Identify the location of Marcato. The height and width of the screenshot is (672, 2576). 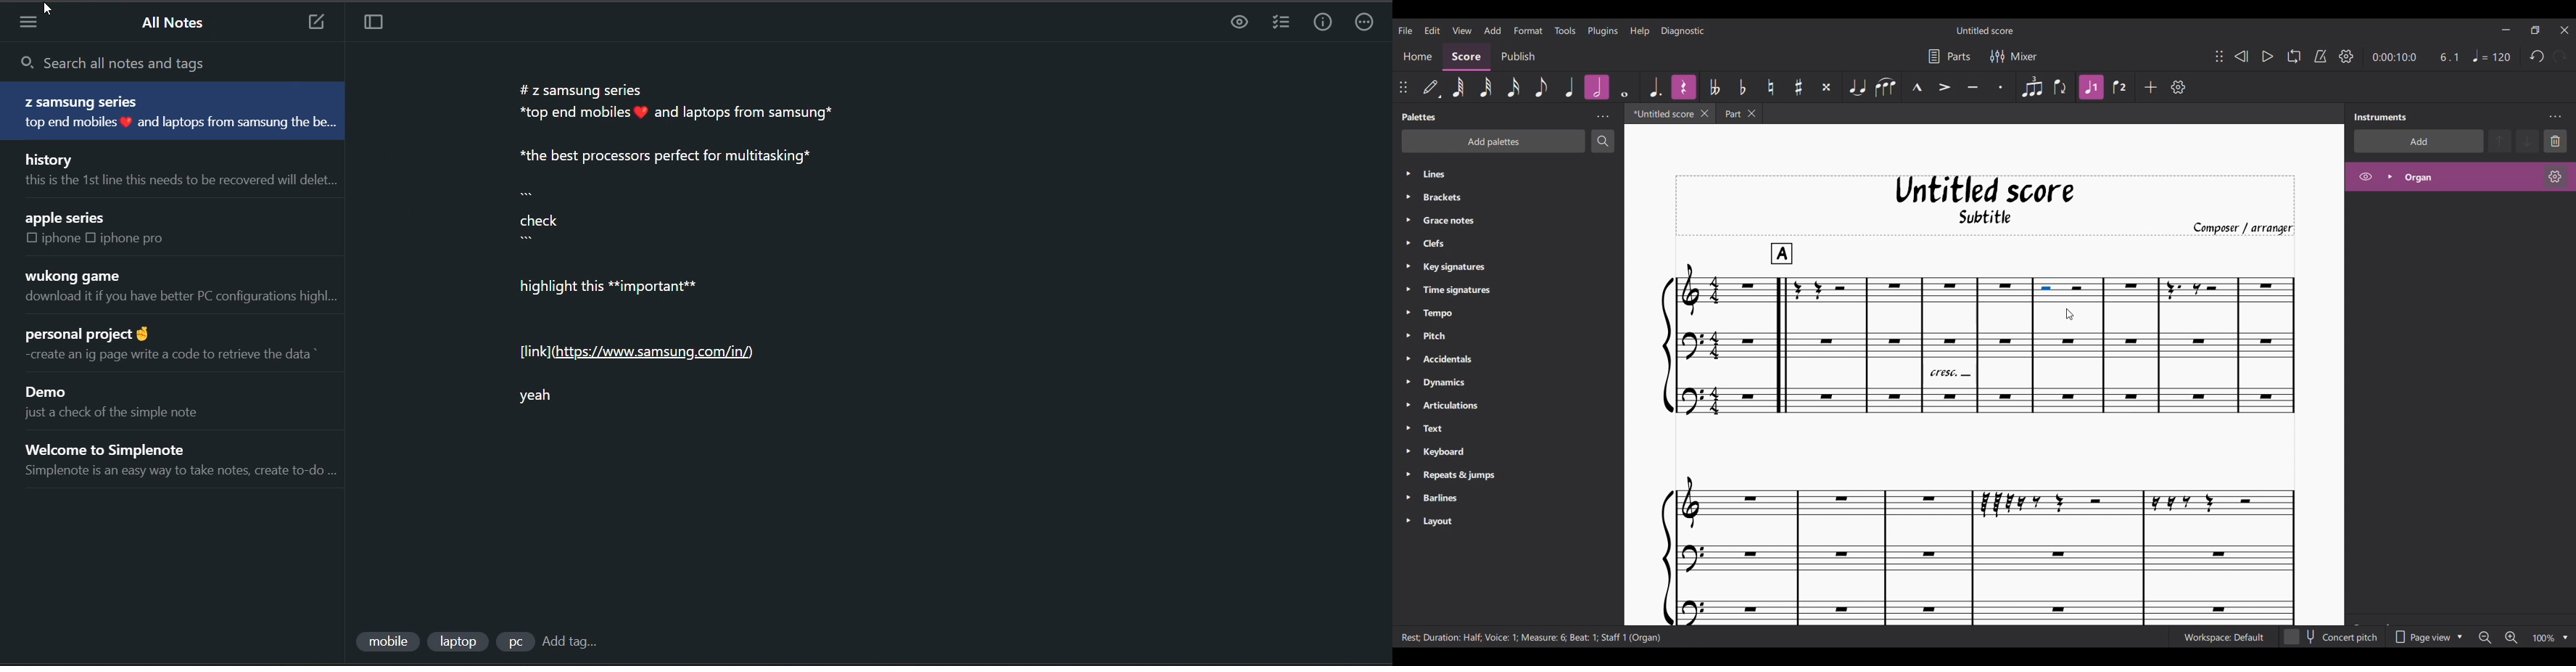
(1916, 88).